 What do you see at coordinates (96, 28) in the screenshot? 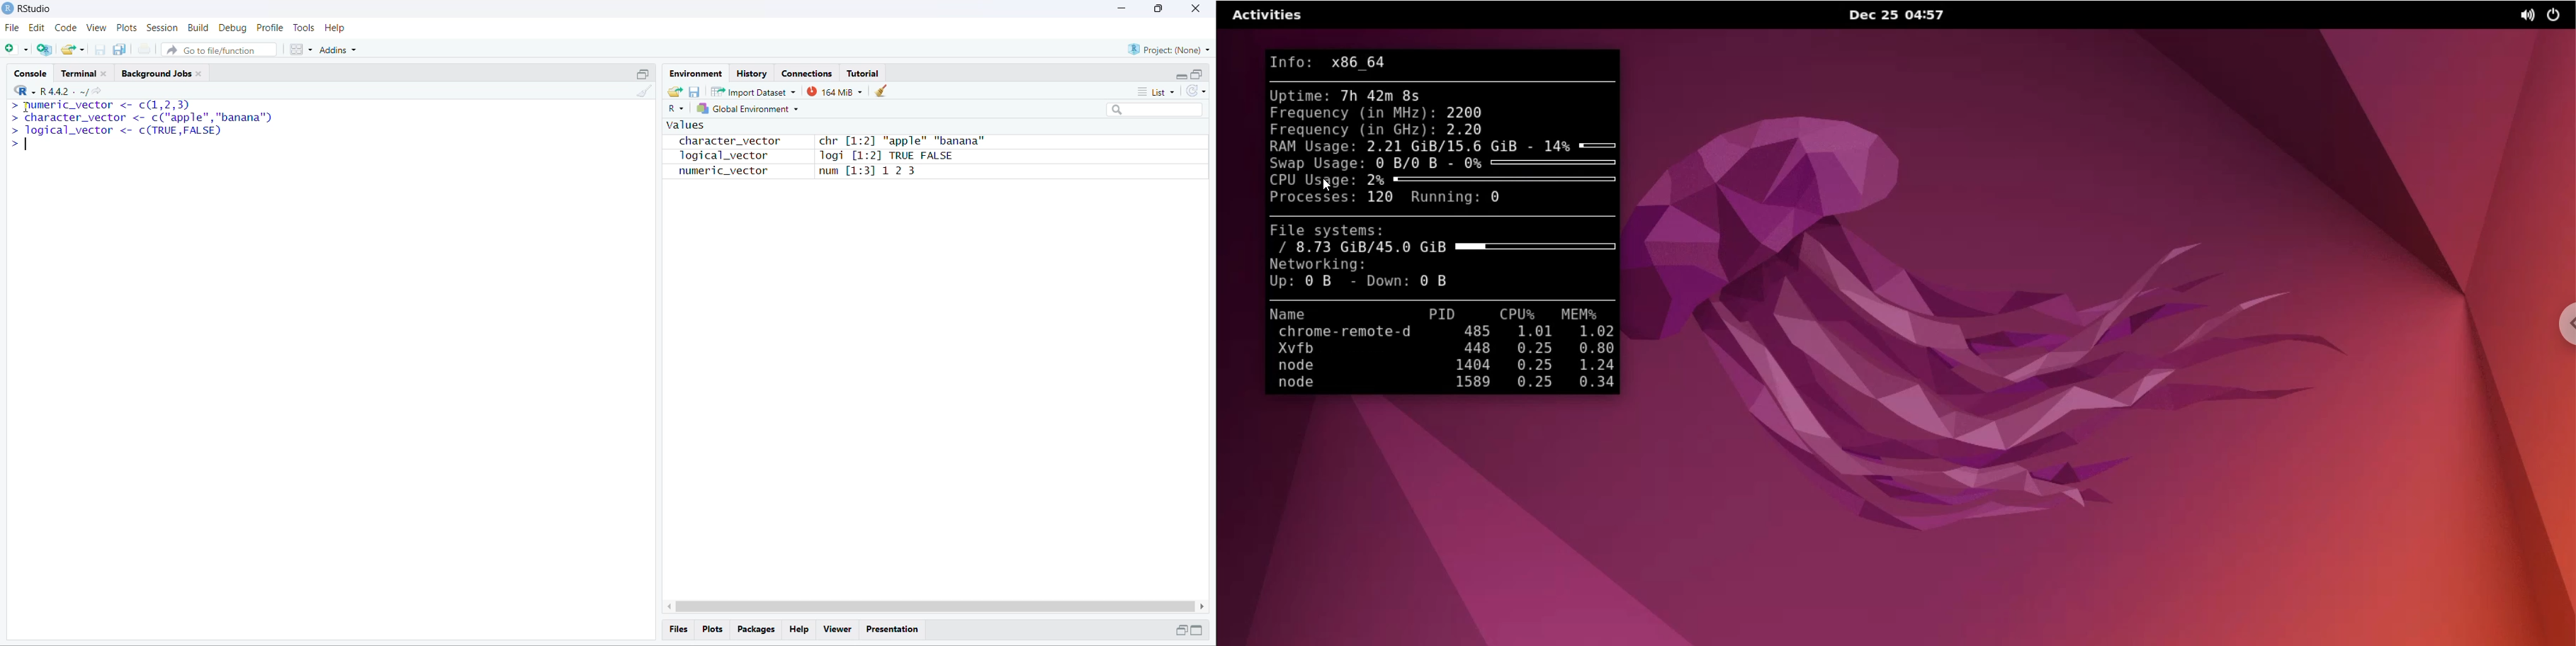
I see `View` at bounding box center [96, 28].